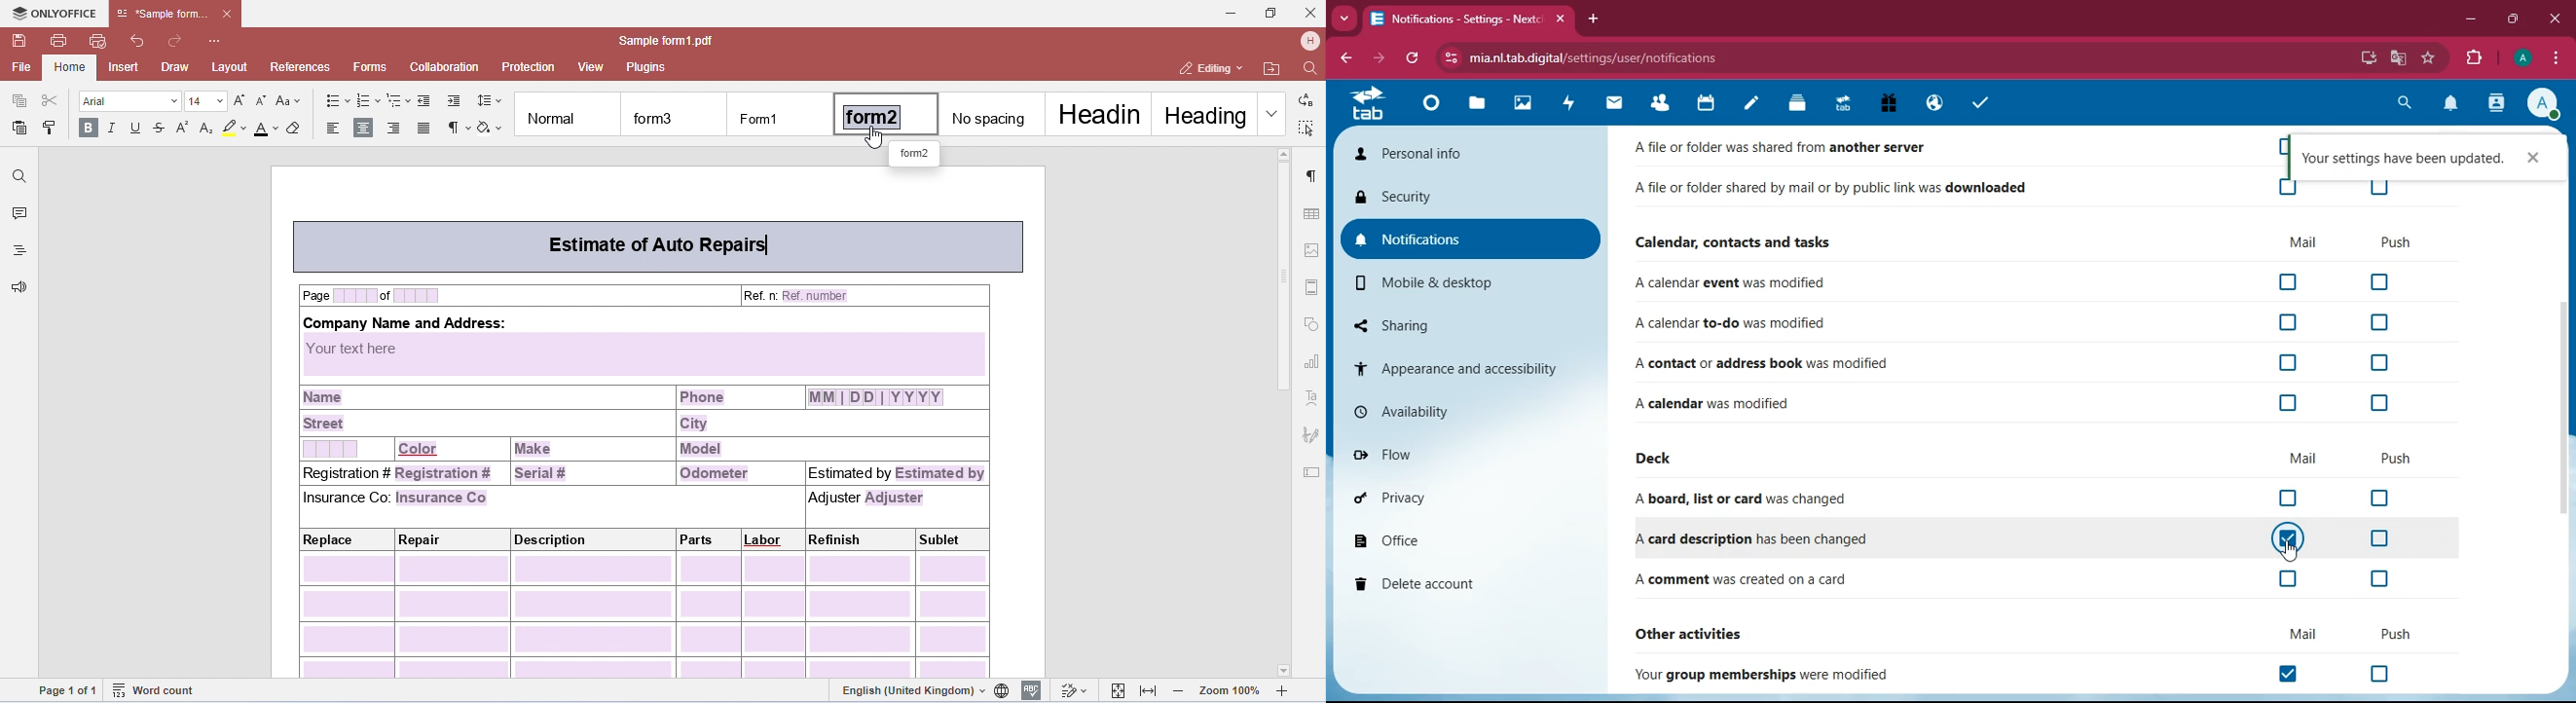 This screenshot has height=728, width=2576. What do you see at coordinates (1461, 582) in the screenshot?
I see `delete account` at bounding box center [1461, 582].